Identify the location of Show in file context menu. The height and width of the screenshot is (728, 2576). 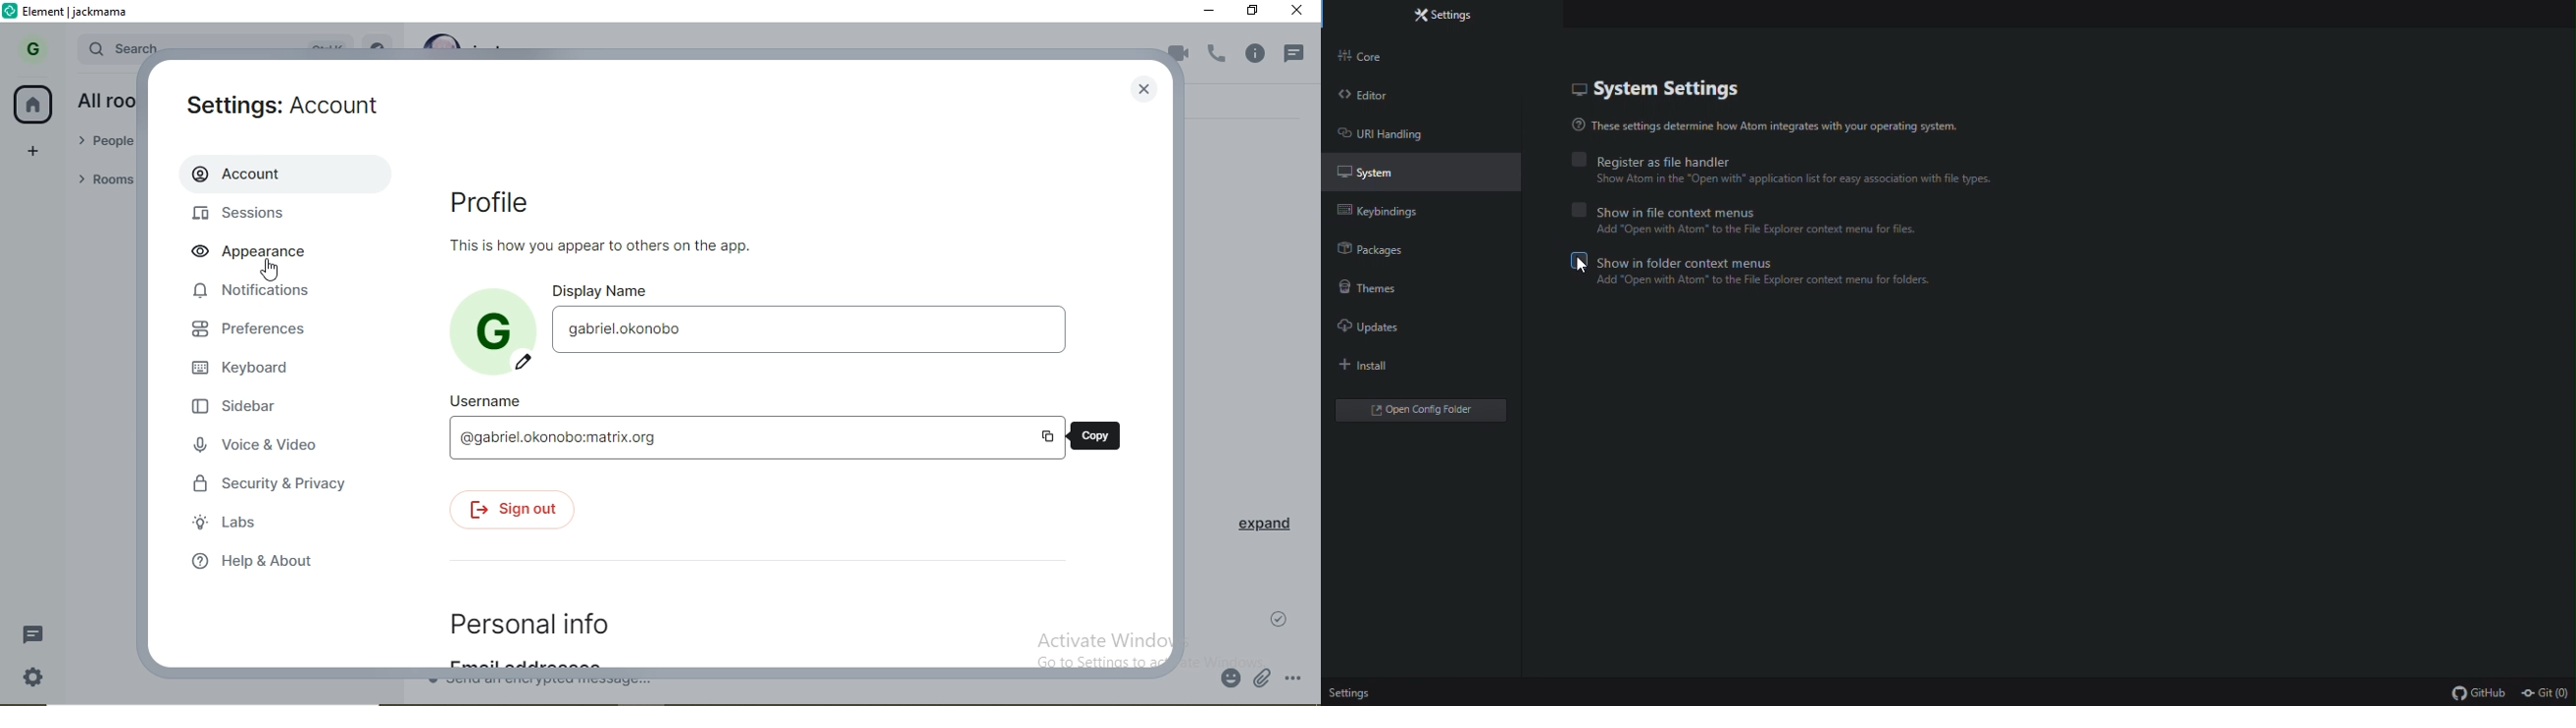
(1755, 210).